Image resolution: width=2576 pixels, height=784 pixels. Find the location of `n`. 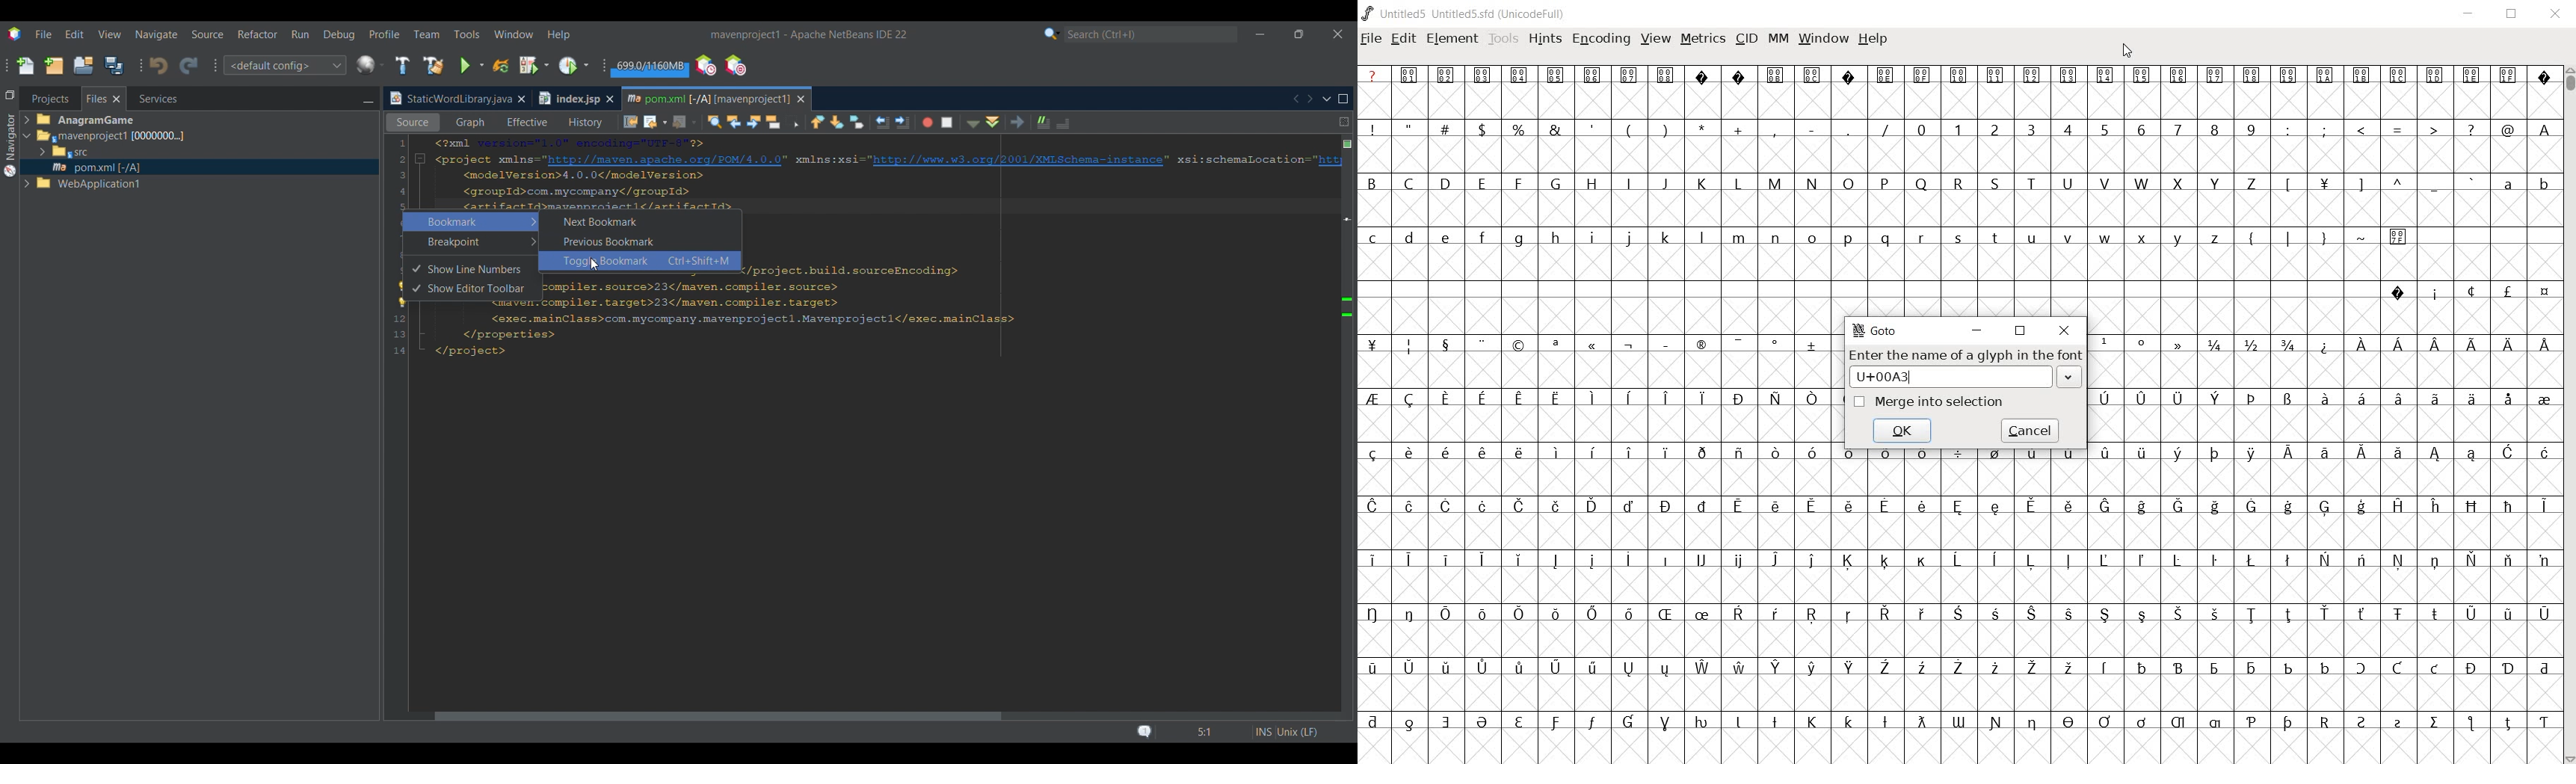

n is located at coordinates (1776, 239).